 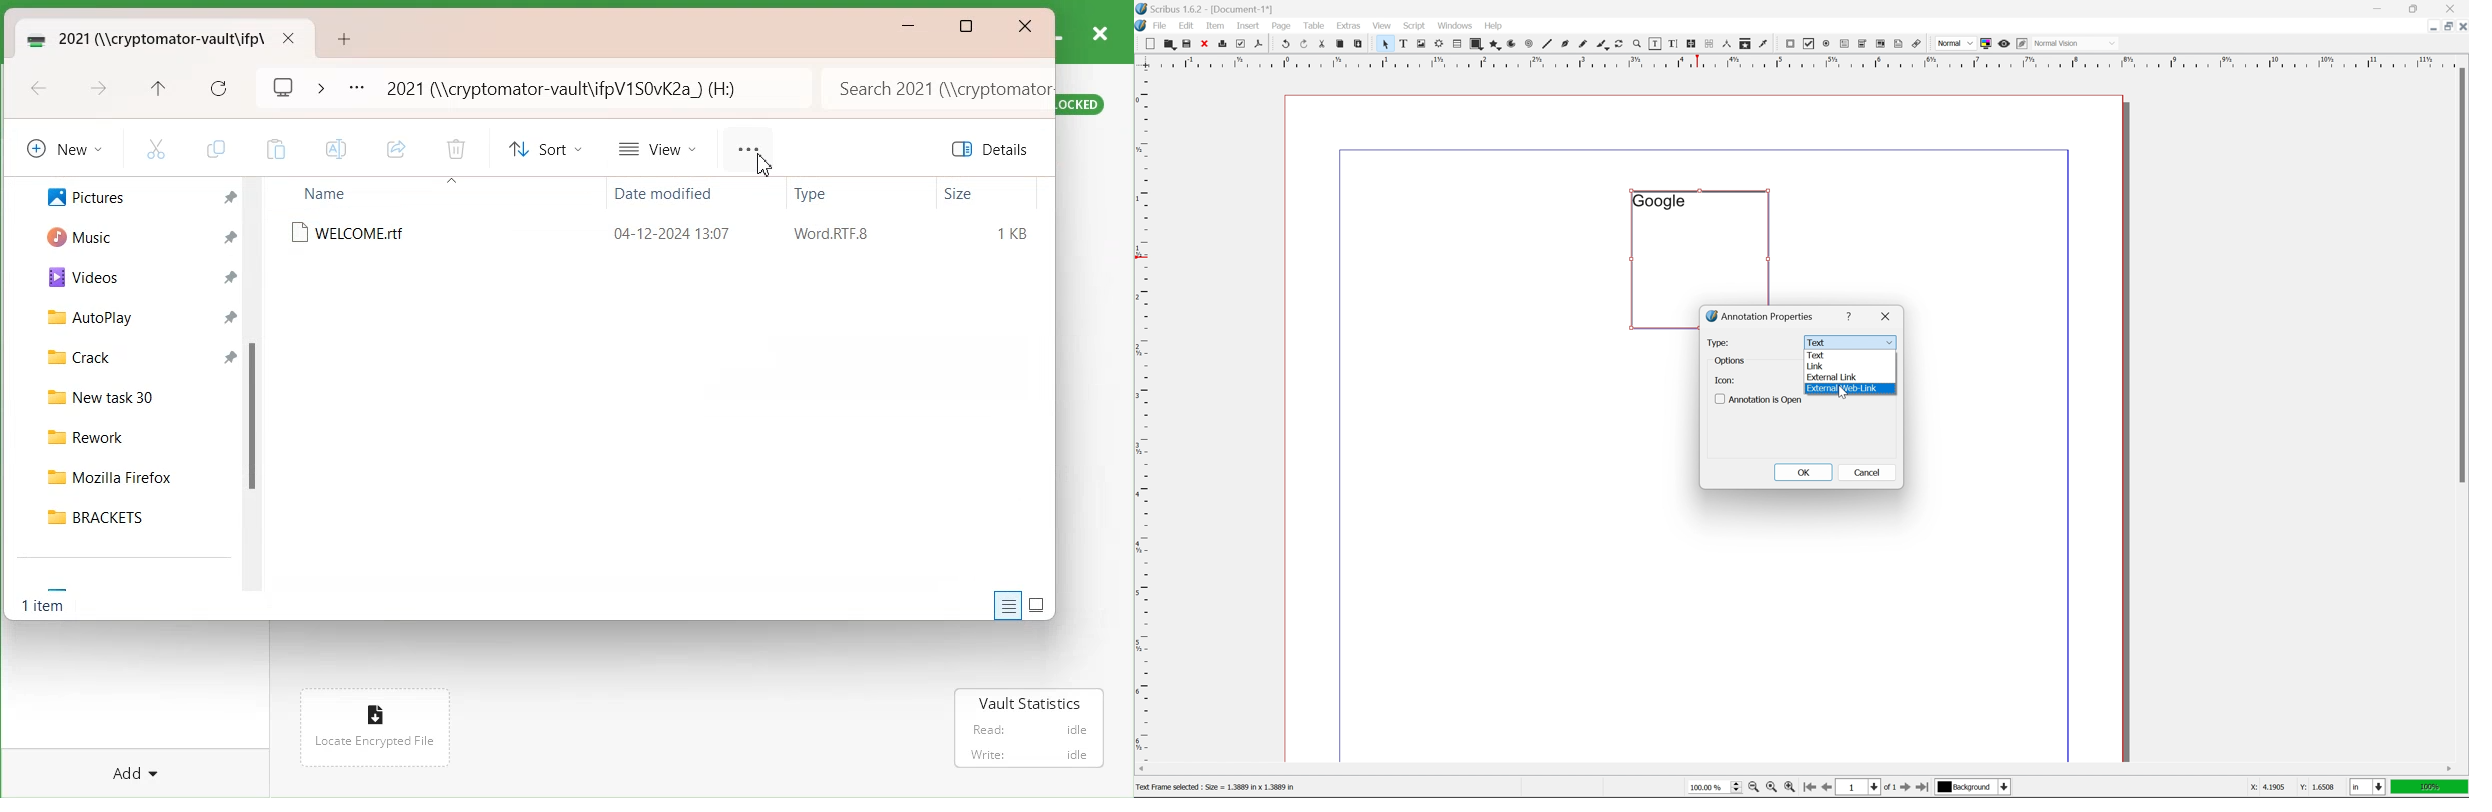 What do you see at coordinates (2076, 43) in the screenshot?
I see `normal vision` at bounding box center [2076, 43].